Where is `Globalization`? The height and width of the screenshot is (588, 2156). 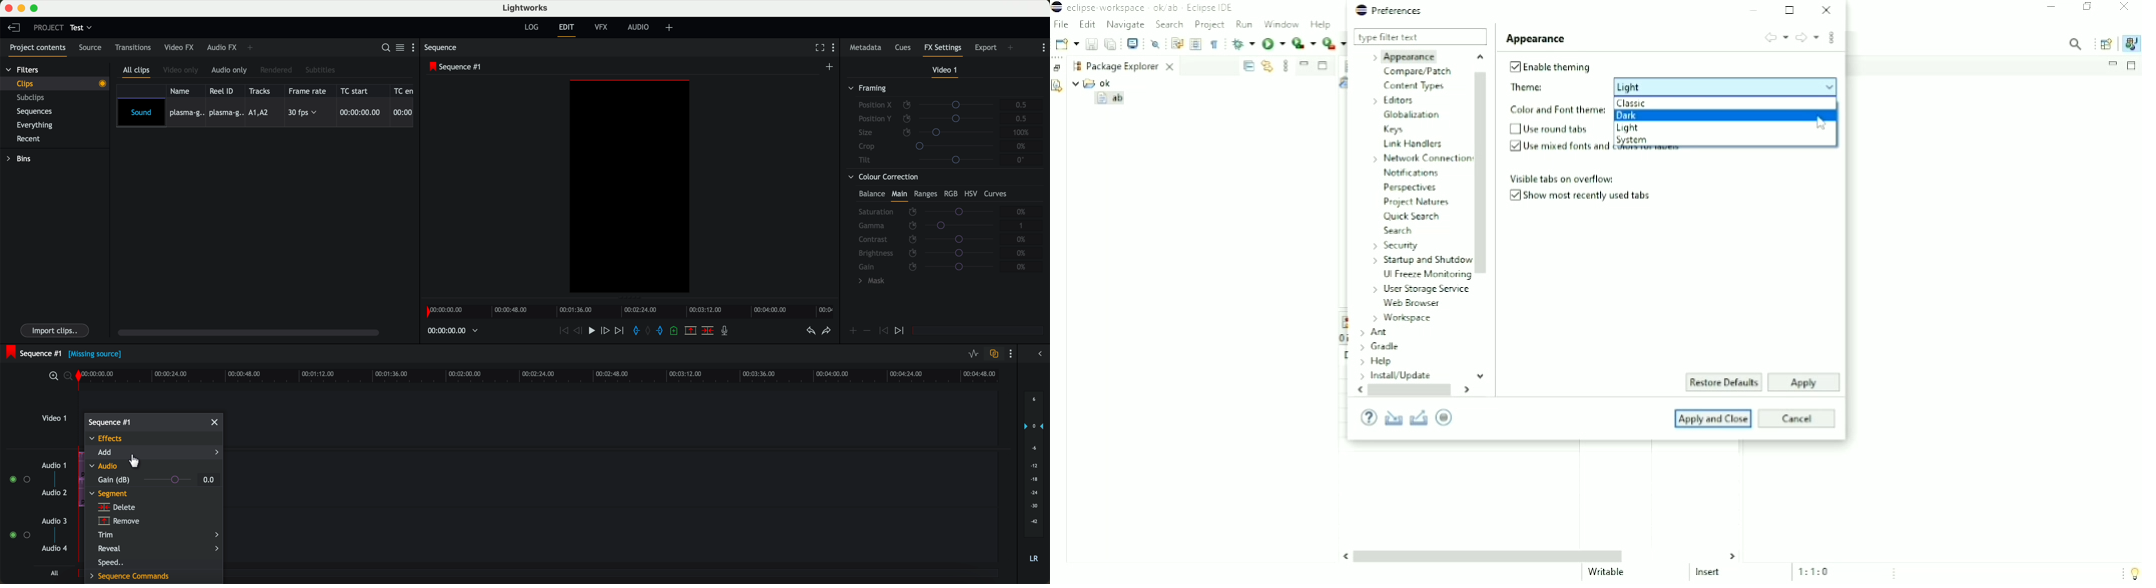 Globalization is located at coordinates (1412, 116).